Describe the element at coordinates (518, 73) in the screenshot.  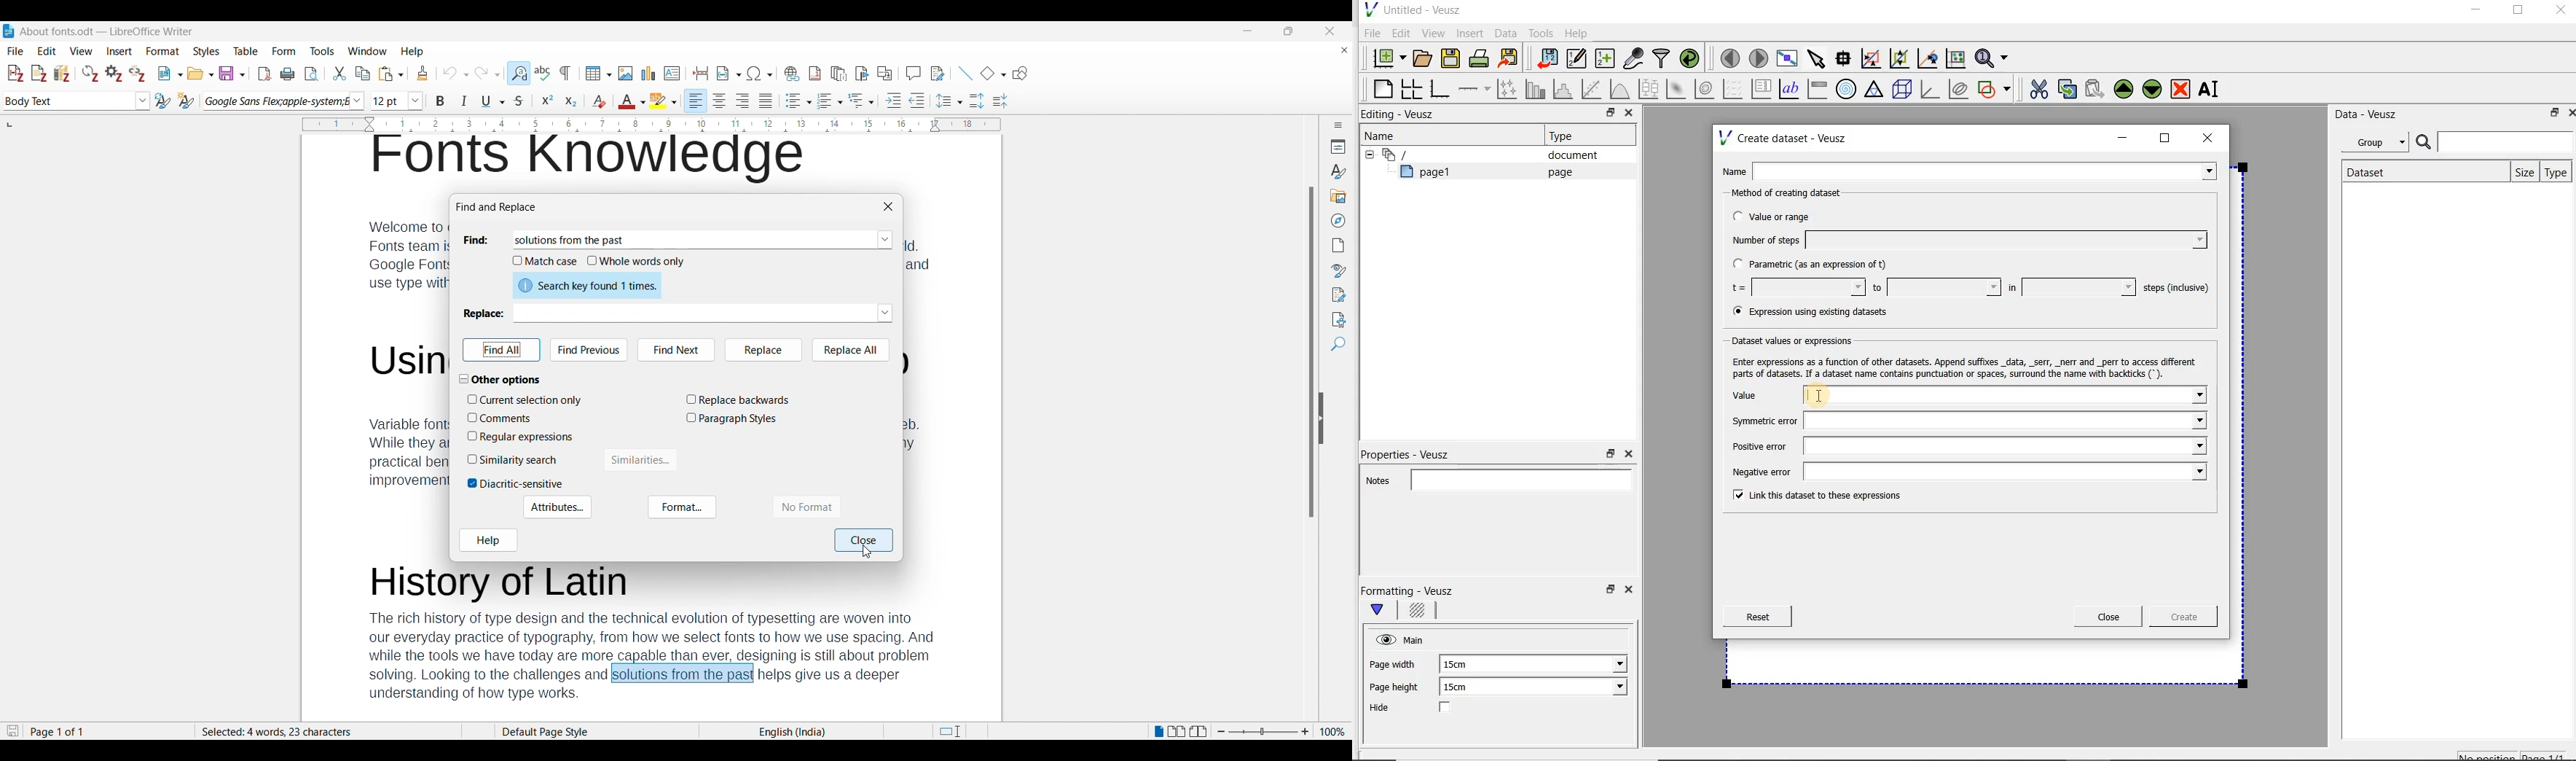
I see `Find and replace` at that location.